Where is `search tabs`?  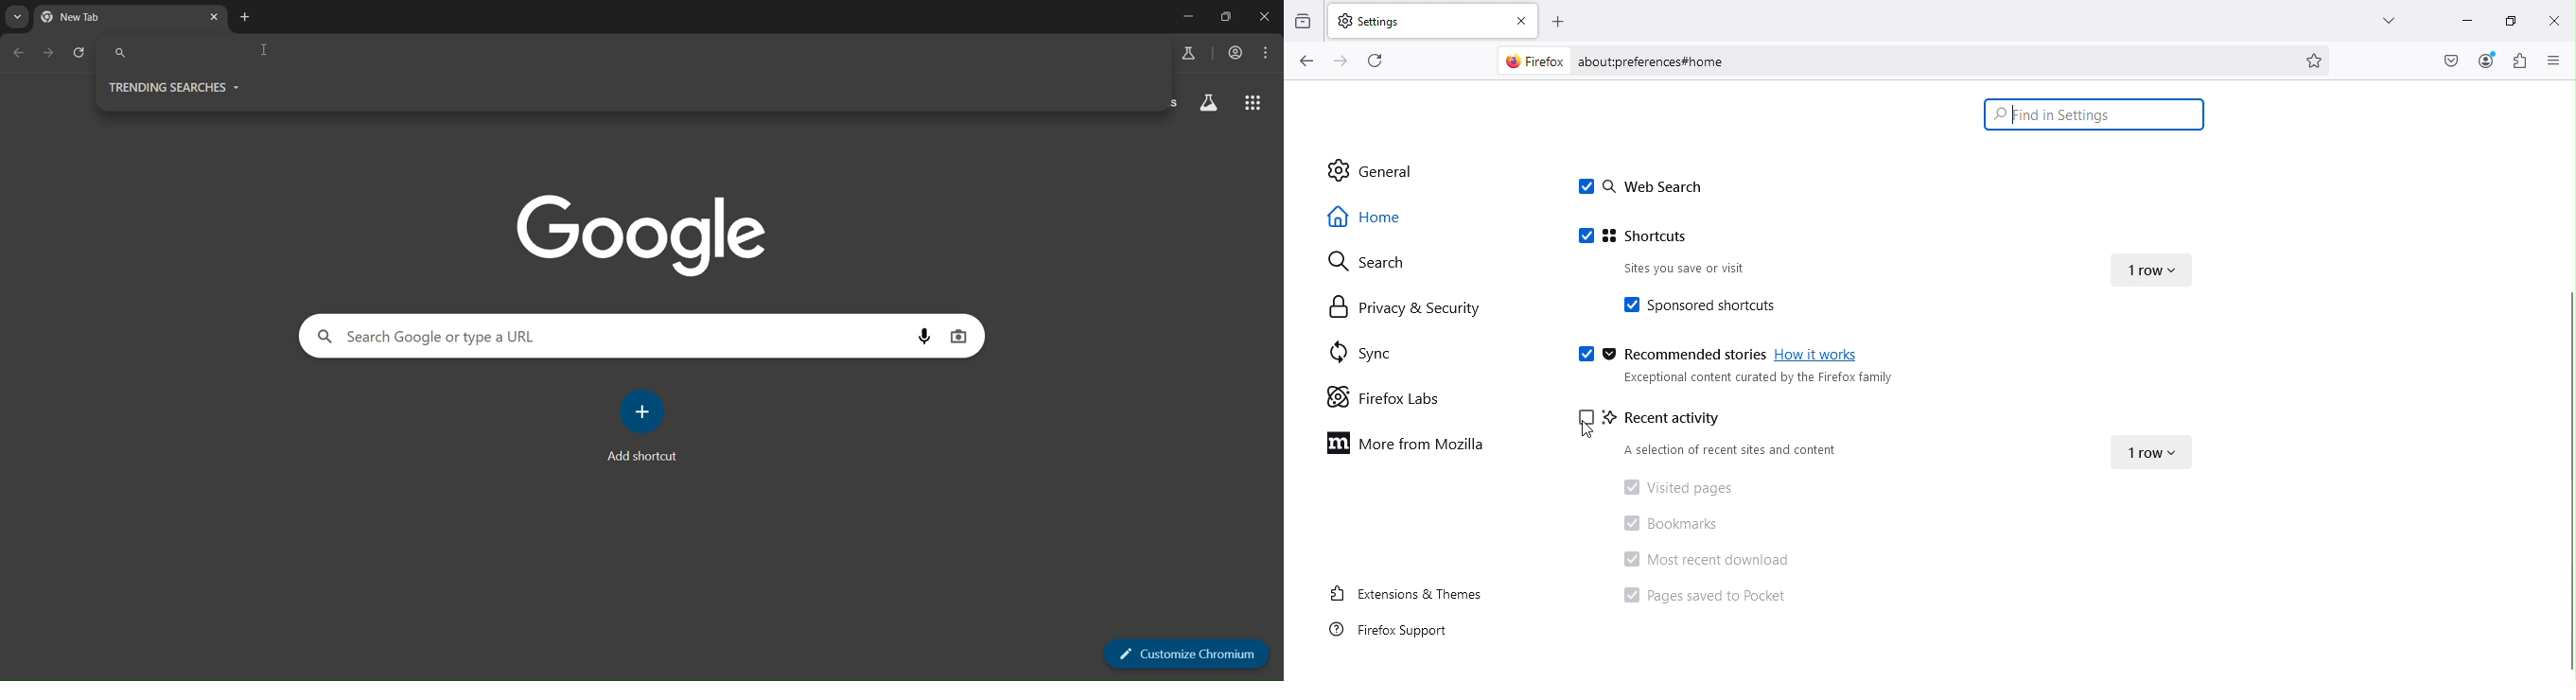
search tabs is located at coordinates (15, 17).